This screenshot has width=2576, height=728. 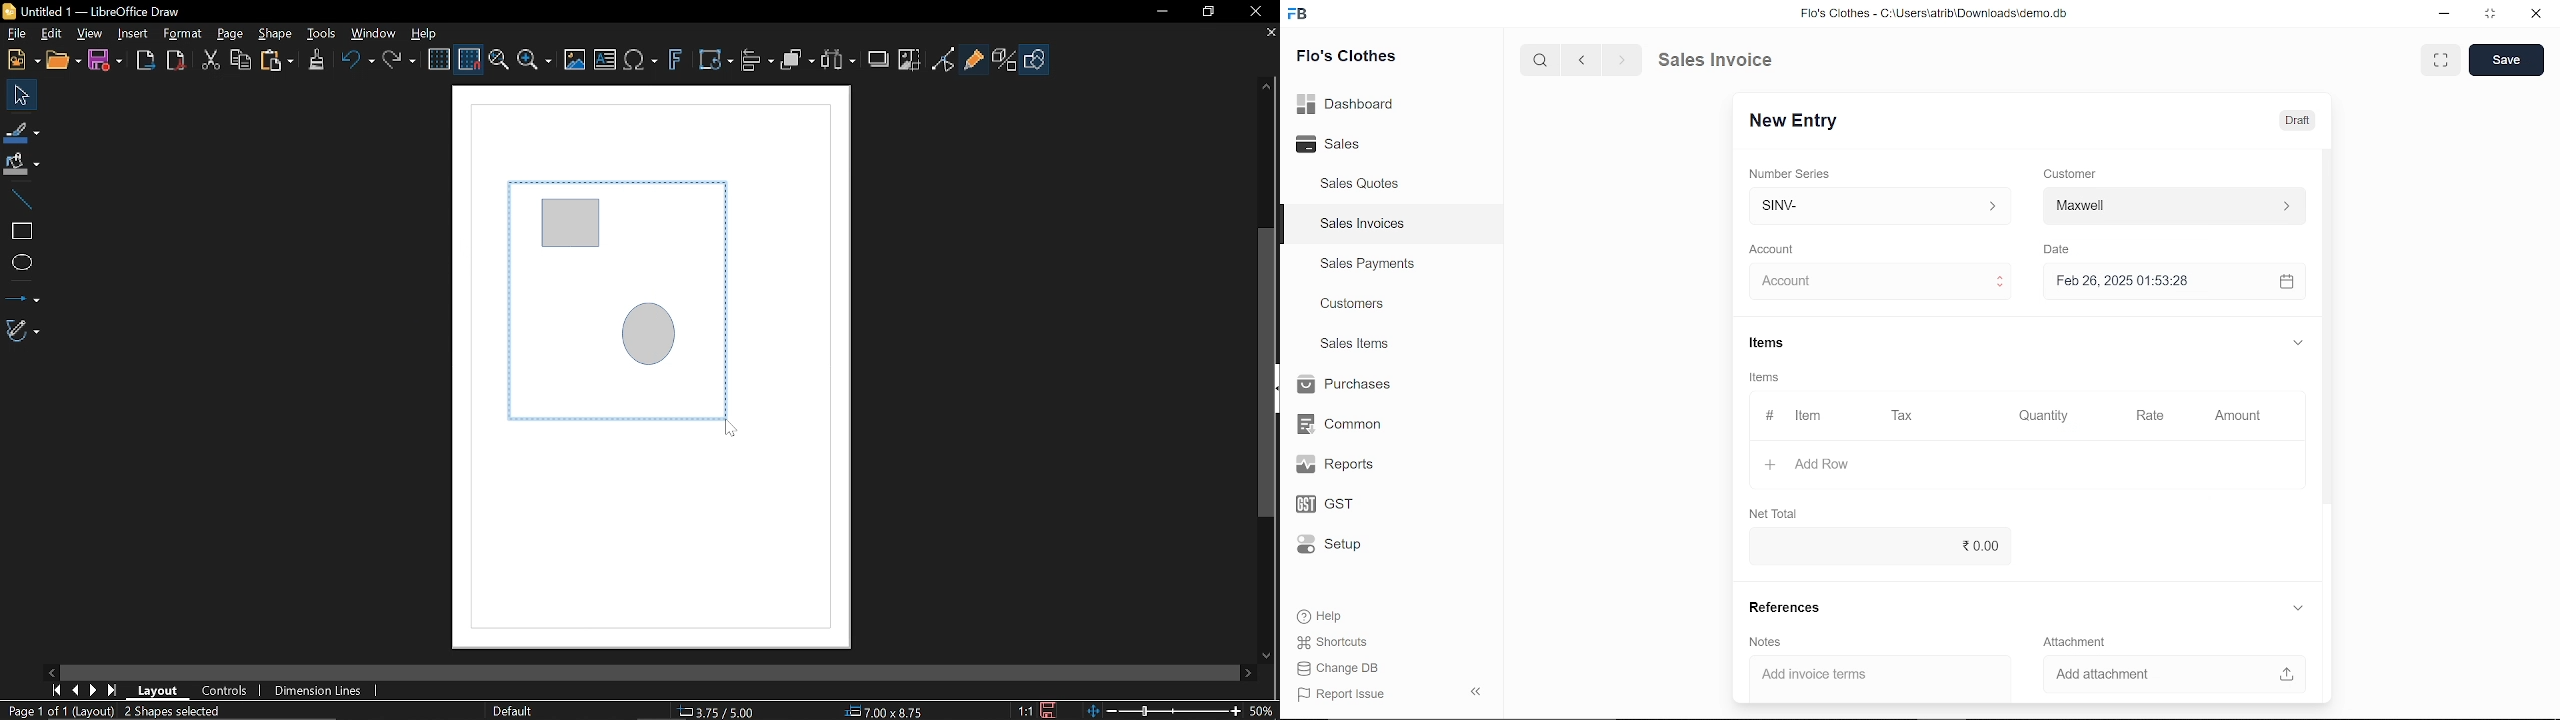 What do you see at coordinates (145, 63) in the screenshot?
I see `Export` at bounding box center [145, 63].